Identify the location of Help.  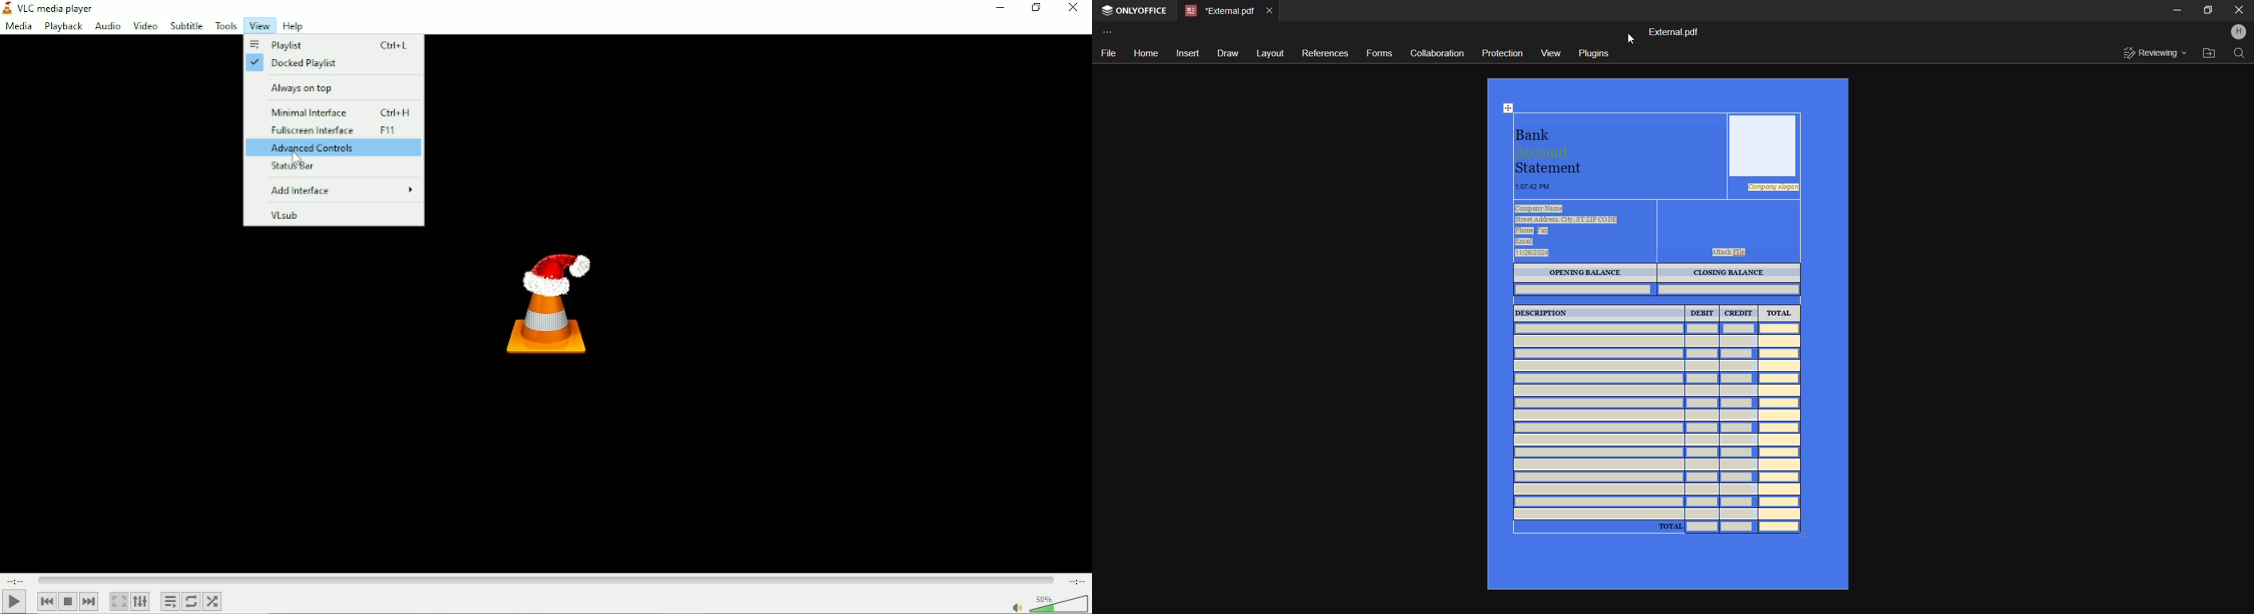
(292, 27).